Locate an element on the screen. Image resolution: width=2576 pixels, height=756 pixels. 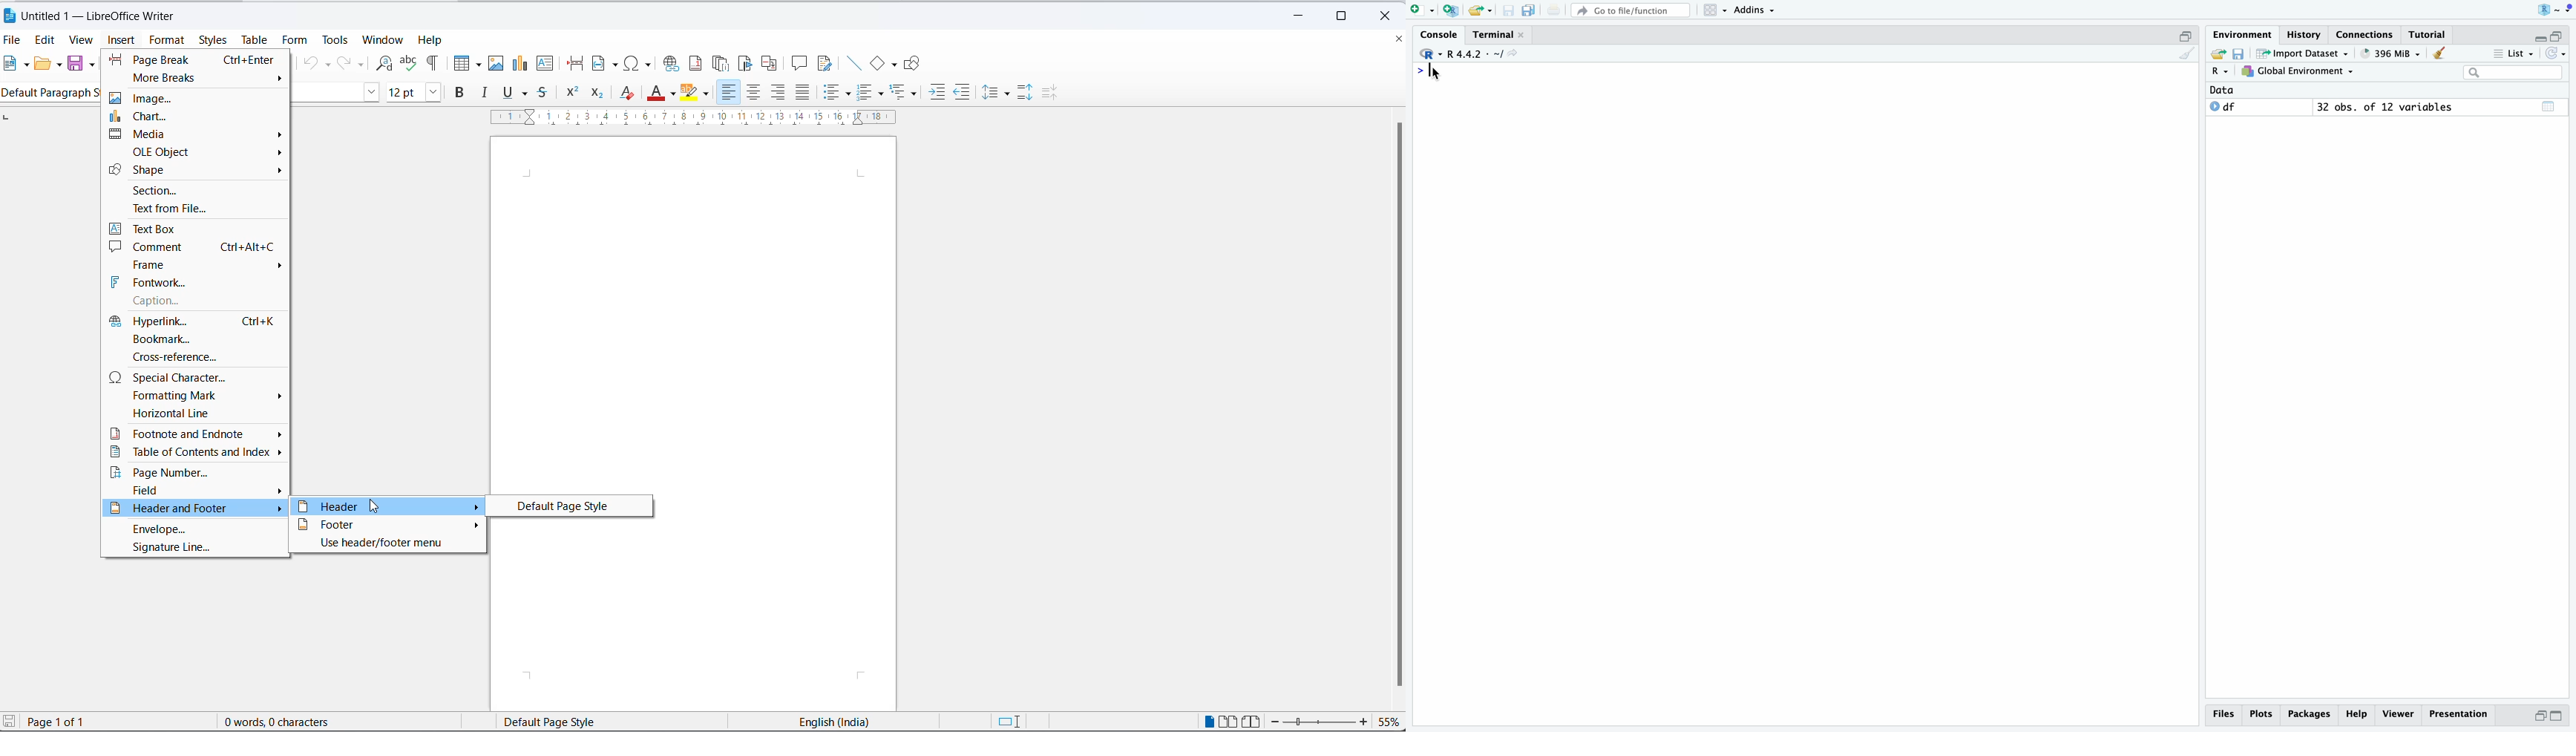
insert chart is located at coordinates (520, 65).